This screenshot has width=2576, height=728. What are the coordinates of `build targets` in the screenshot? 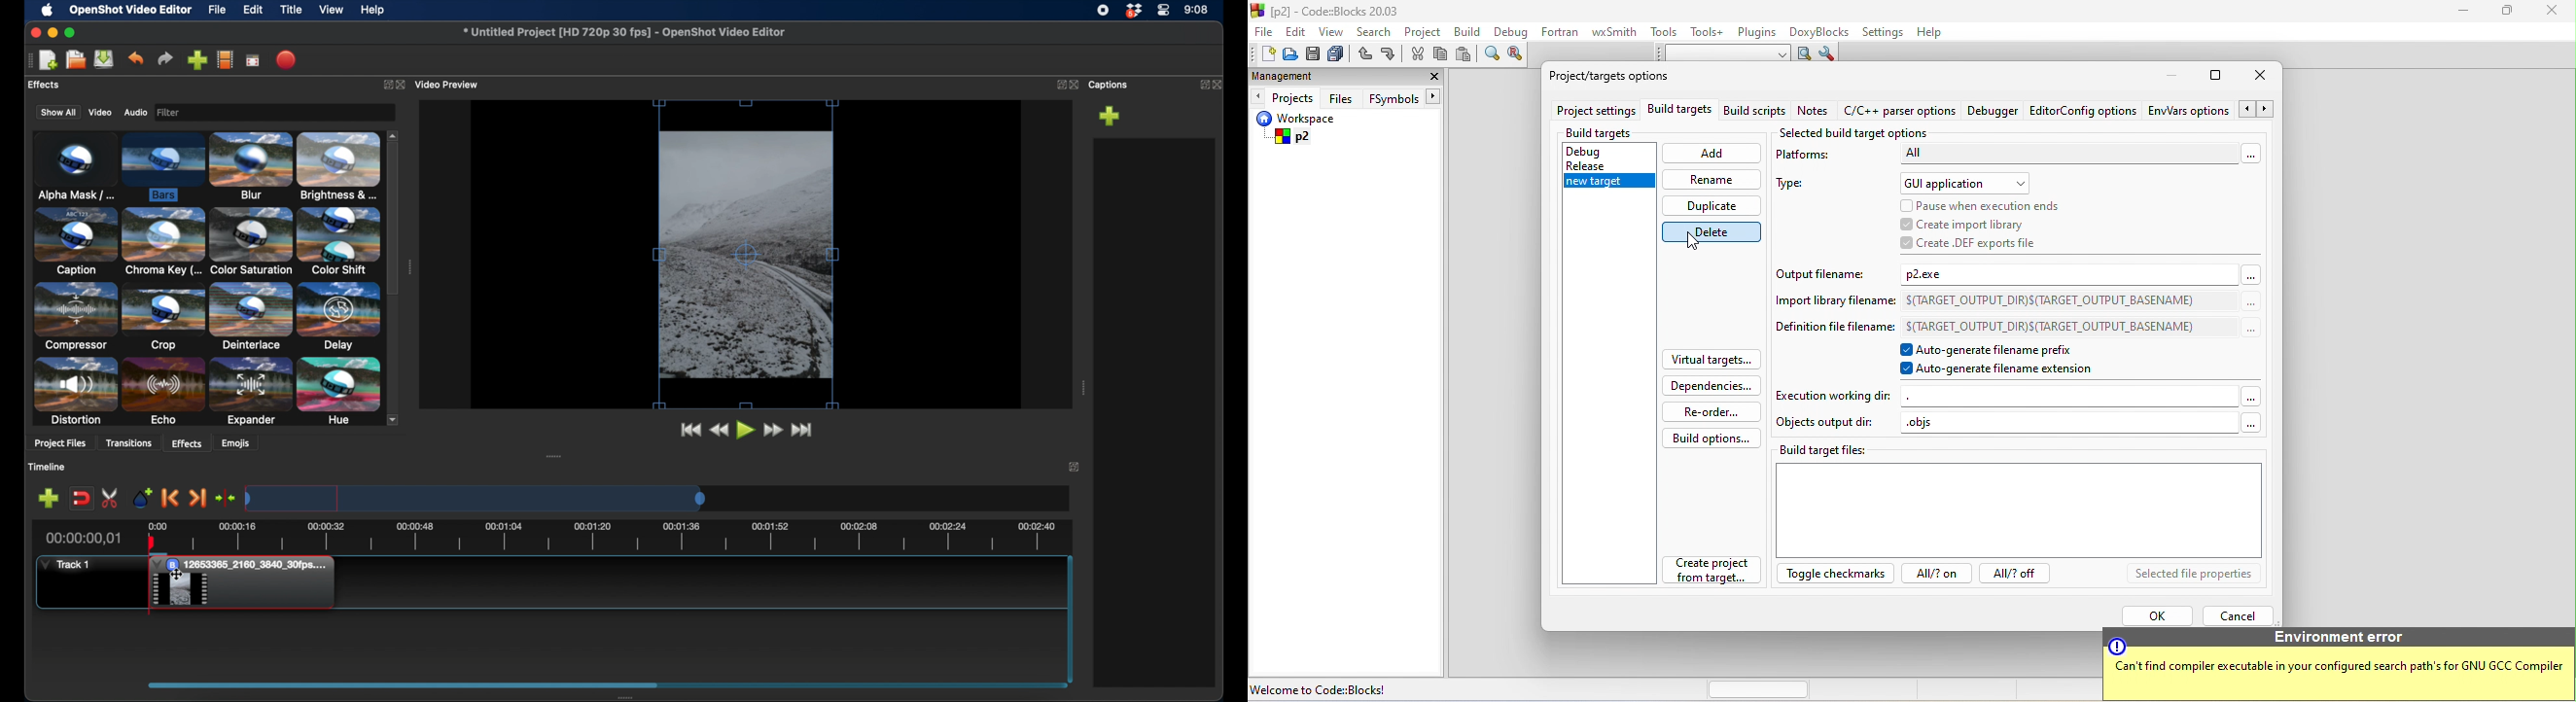 It's located at (1616, 133).